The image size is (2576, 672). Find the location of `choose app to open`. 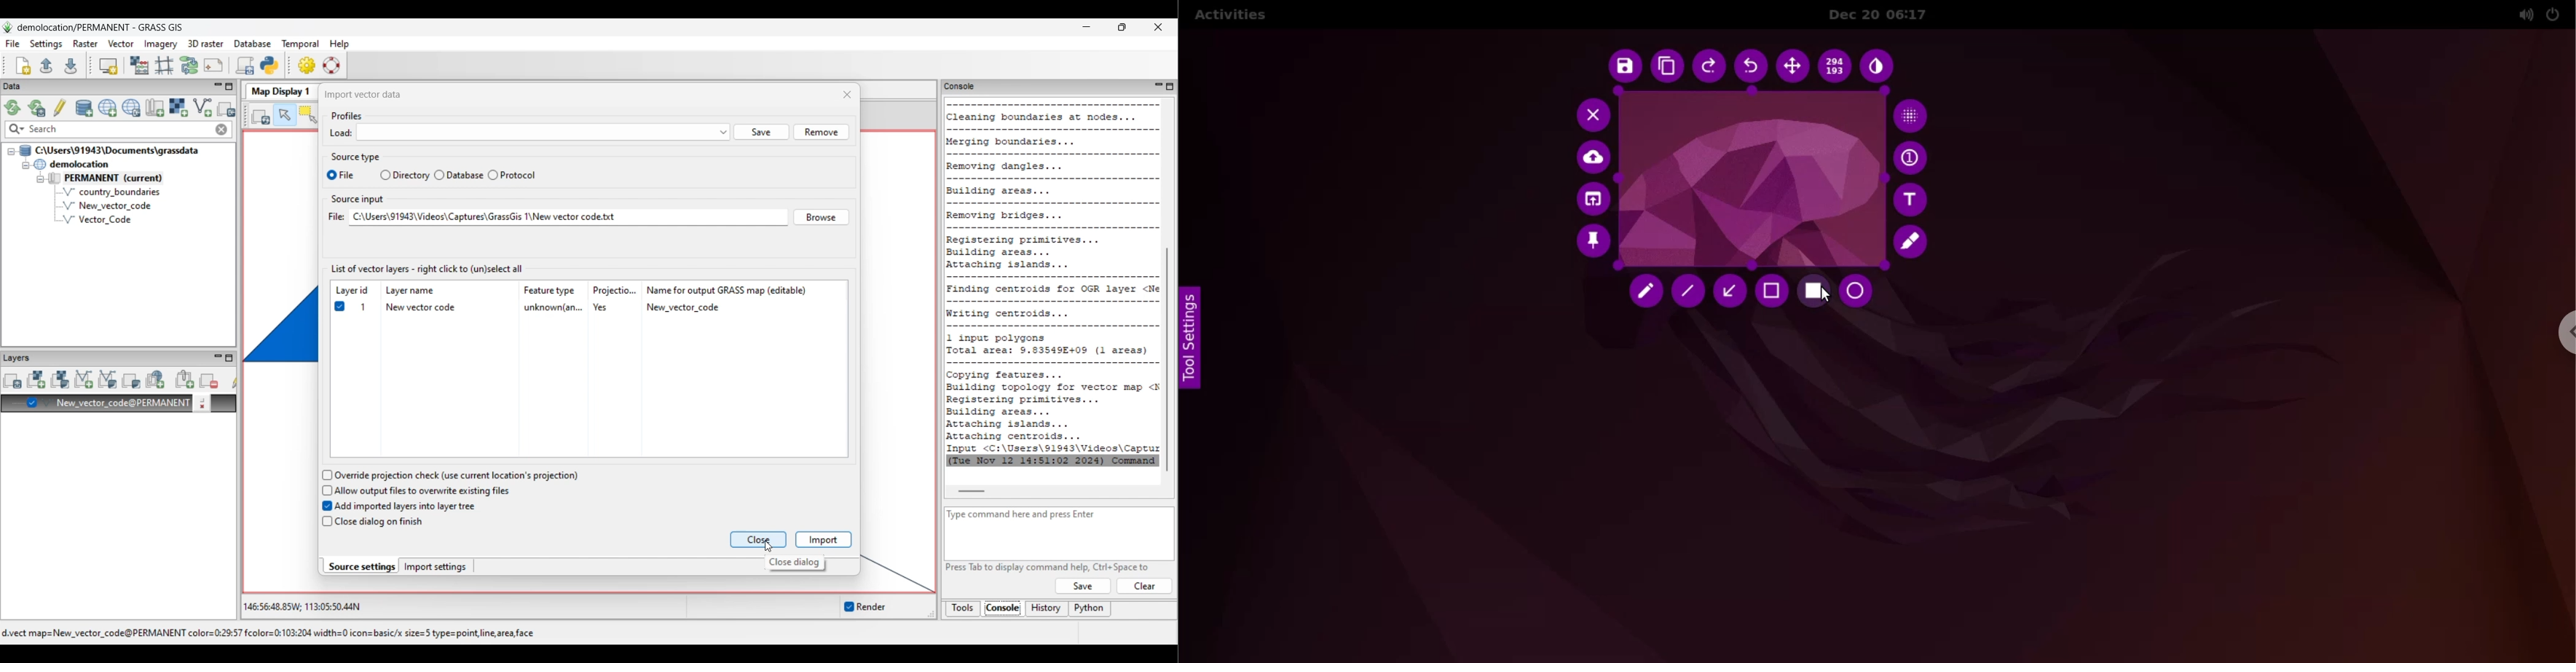

choose app to open is located at coordinates (1591, 200).